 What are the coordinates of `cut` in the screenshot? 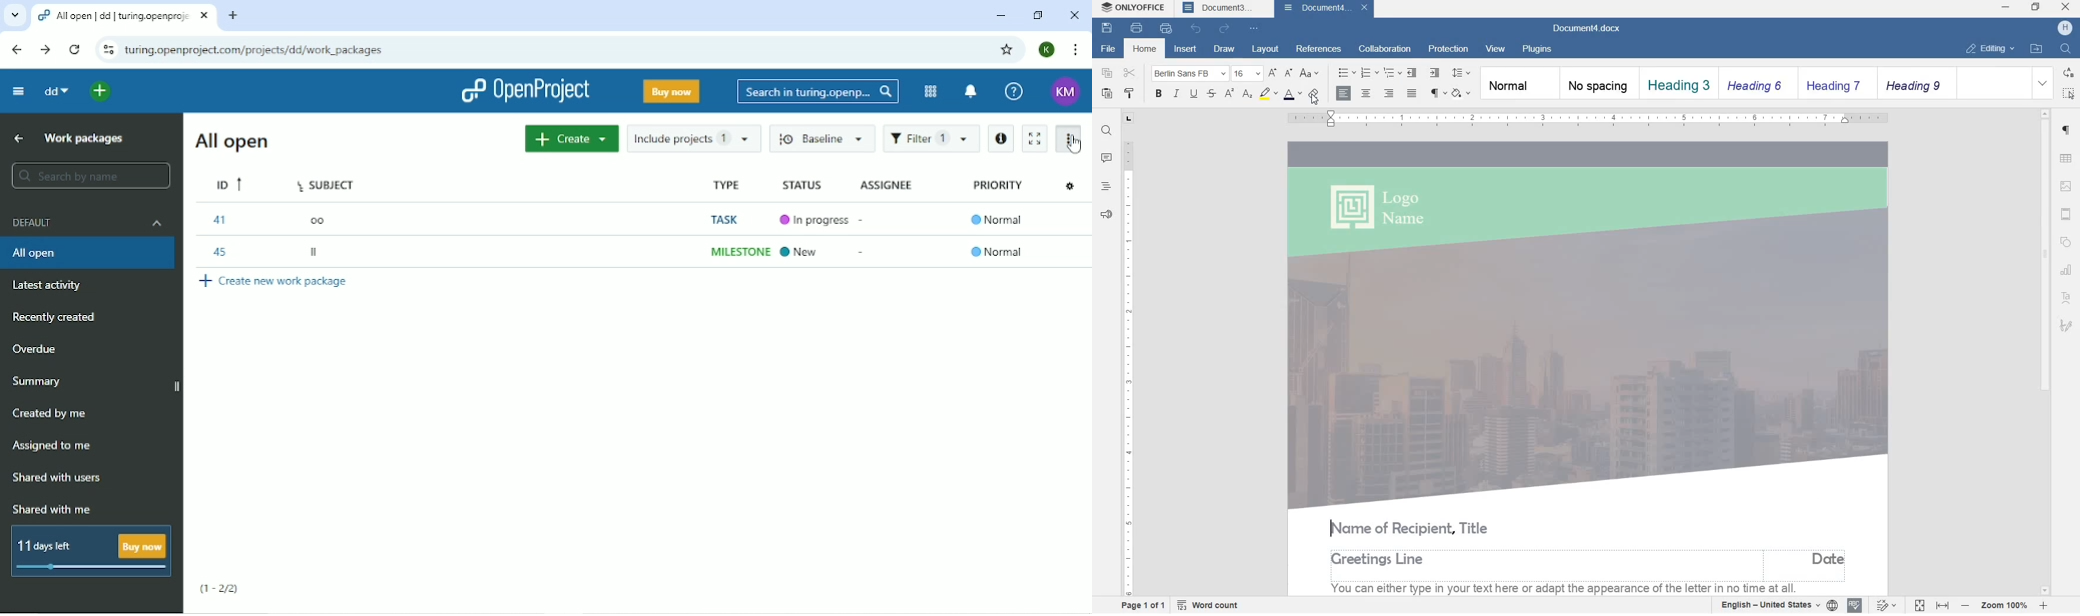 It's located at (1131, 74).